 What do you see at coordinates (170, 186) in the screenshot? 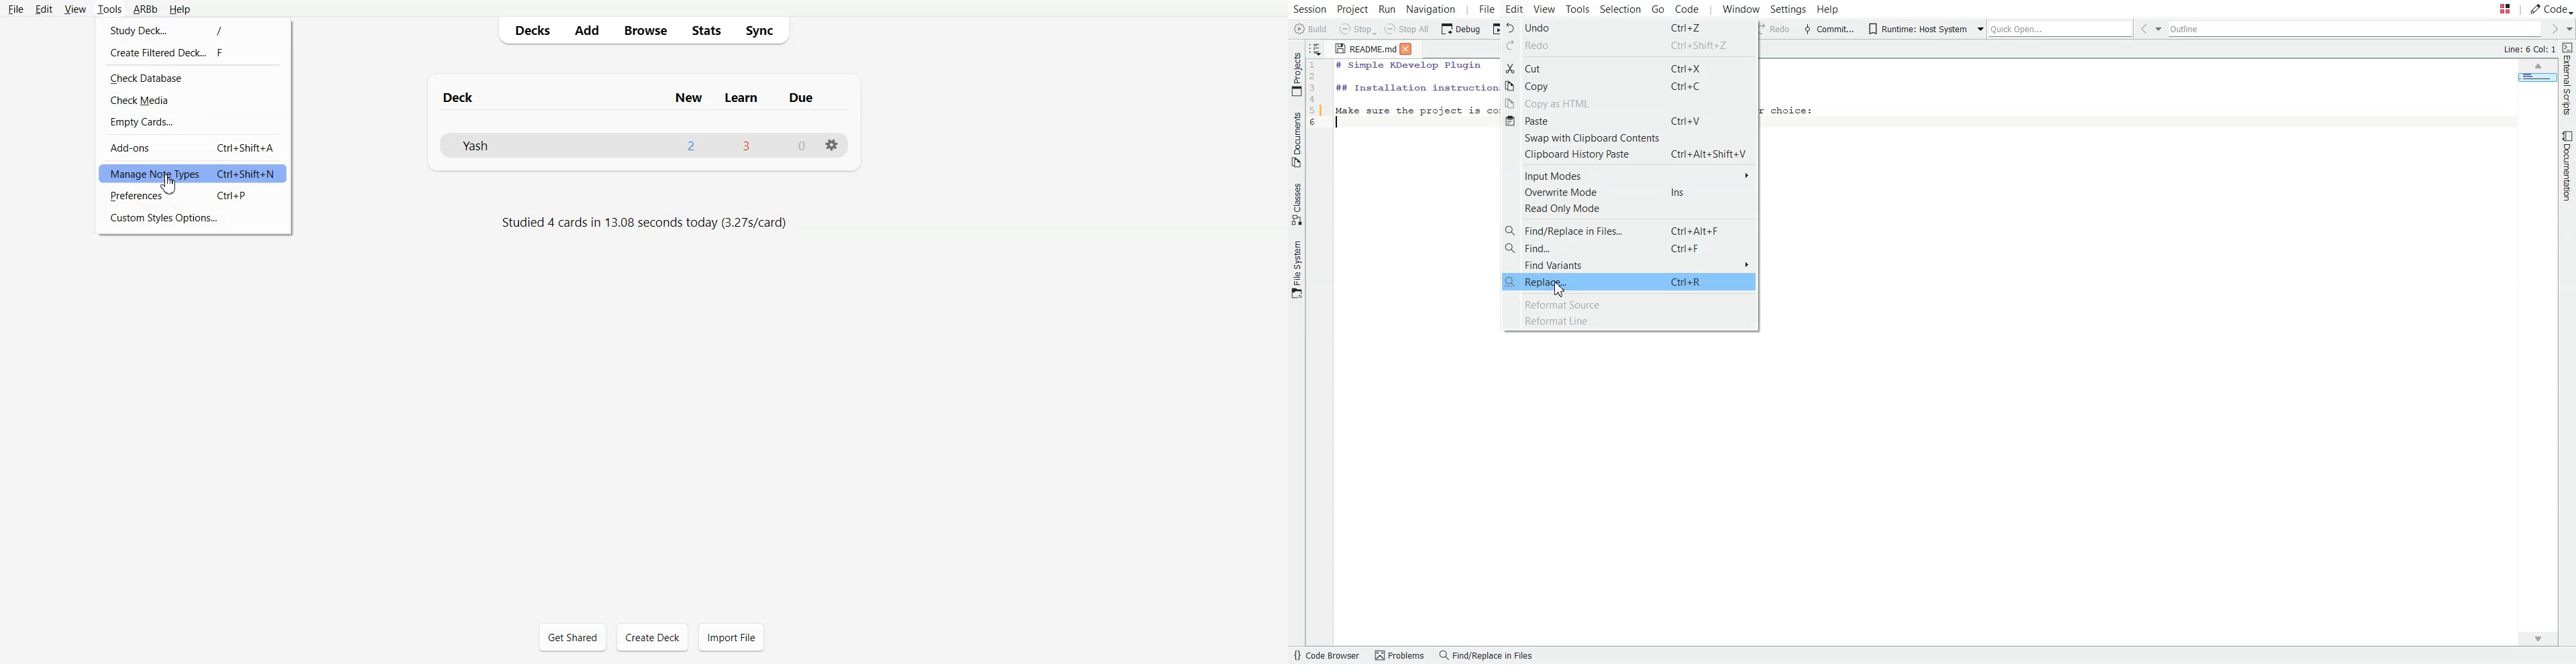
I see `cursor` at bounding box center [170, 186].